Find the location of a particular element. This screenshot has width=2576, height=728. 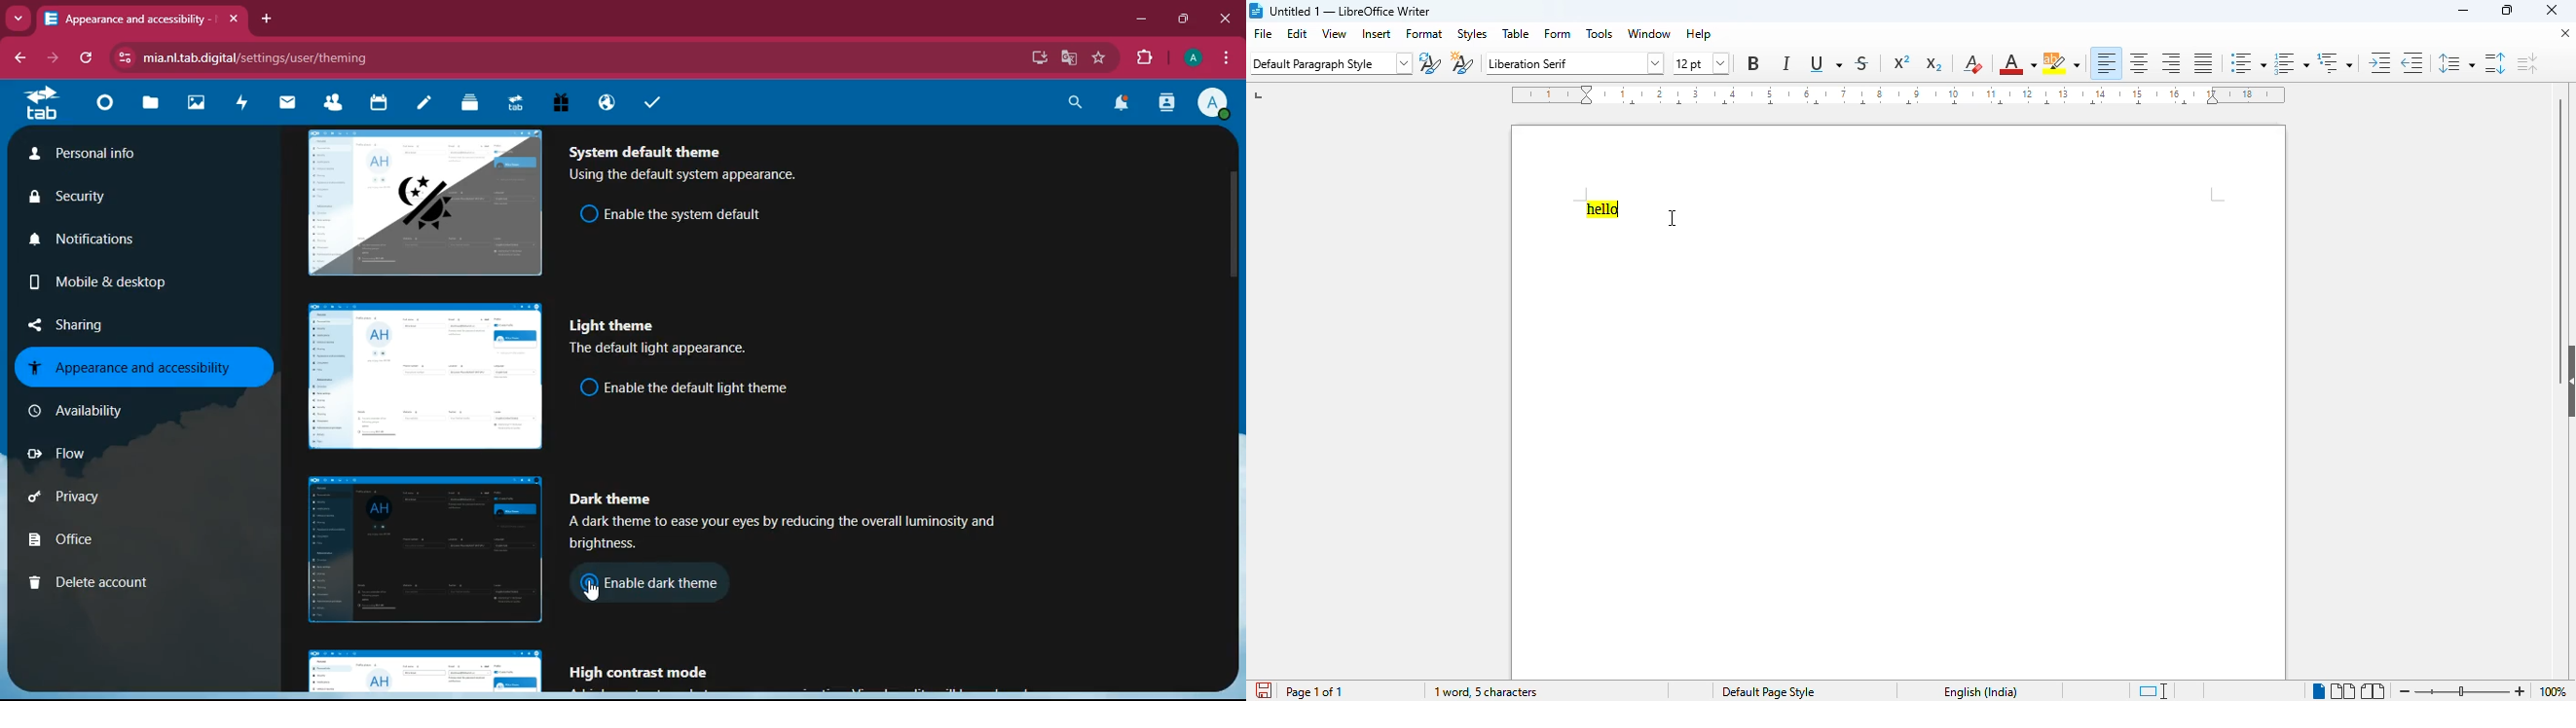

description is located at coordinates (797, 537).